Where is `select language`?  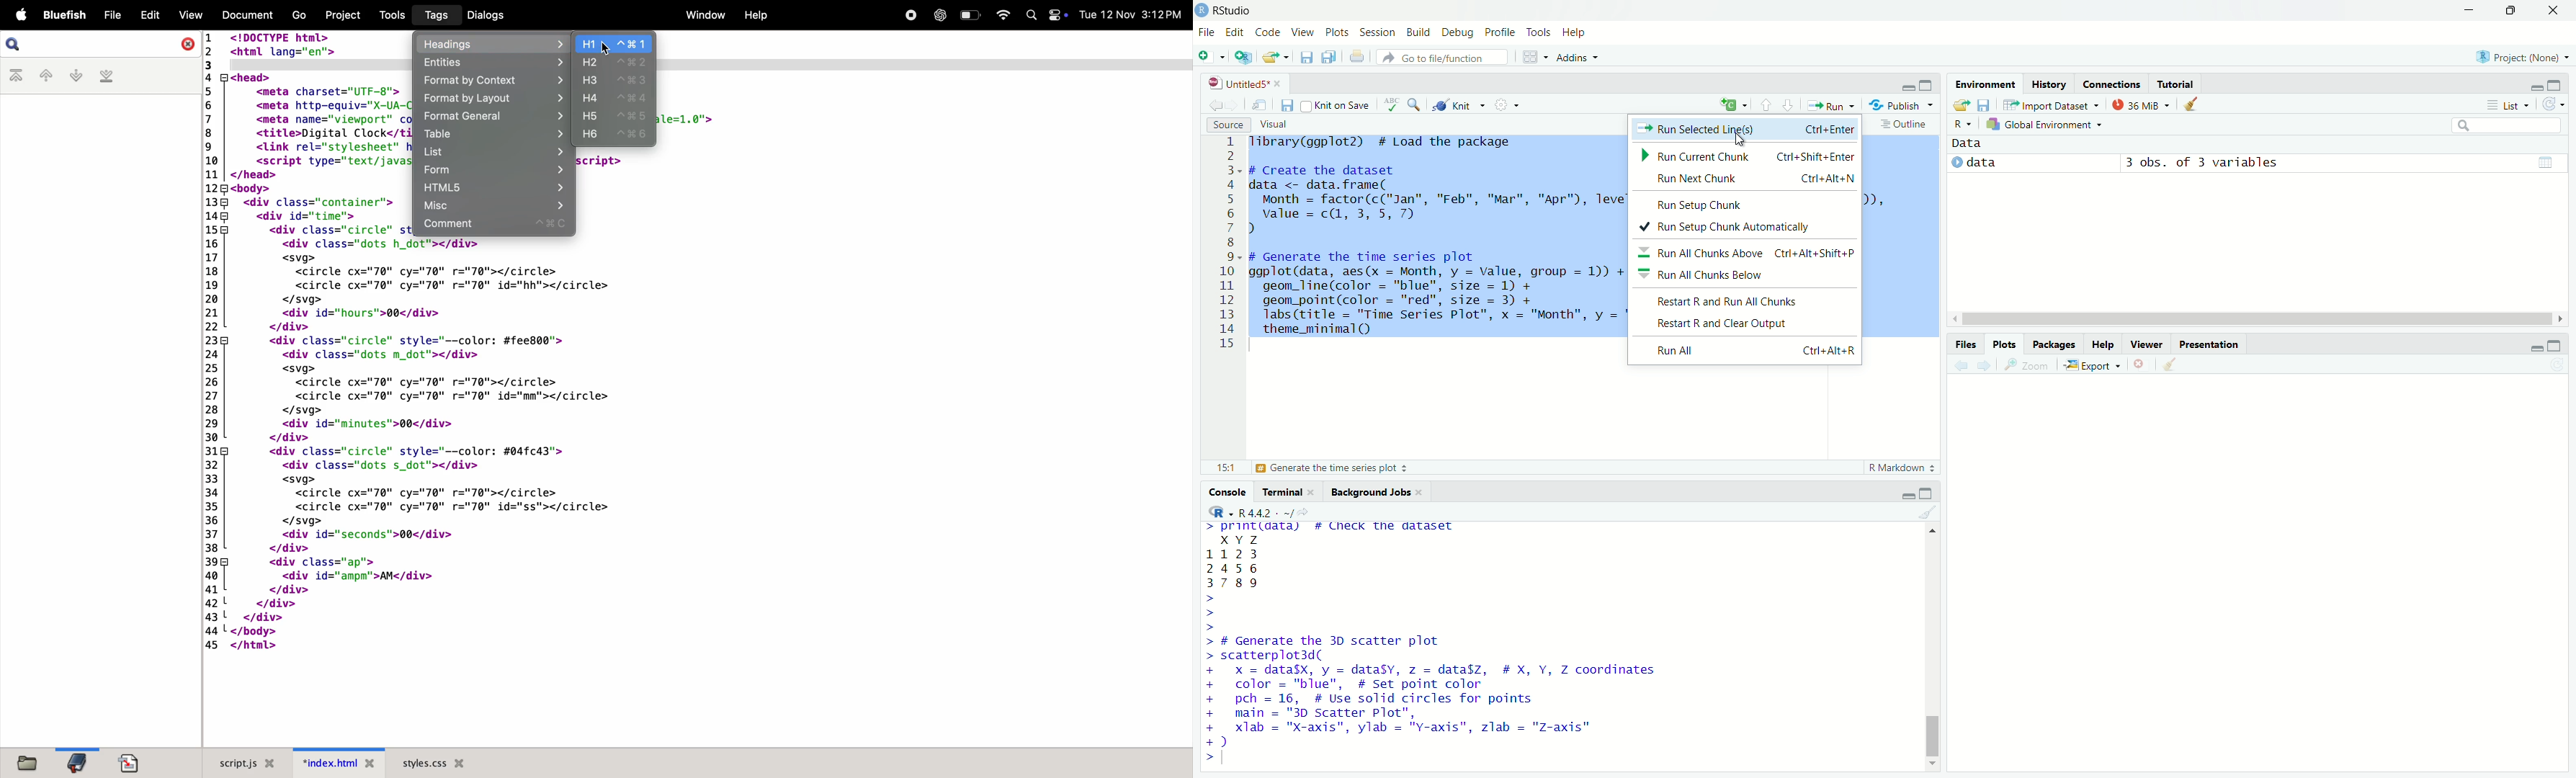
select language is located at coordinates (1215, 513).